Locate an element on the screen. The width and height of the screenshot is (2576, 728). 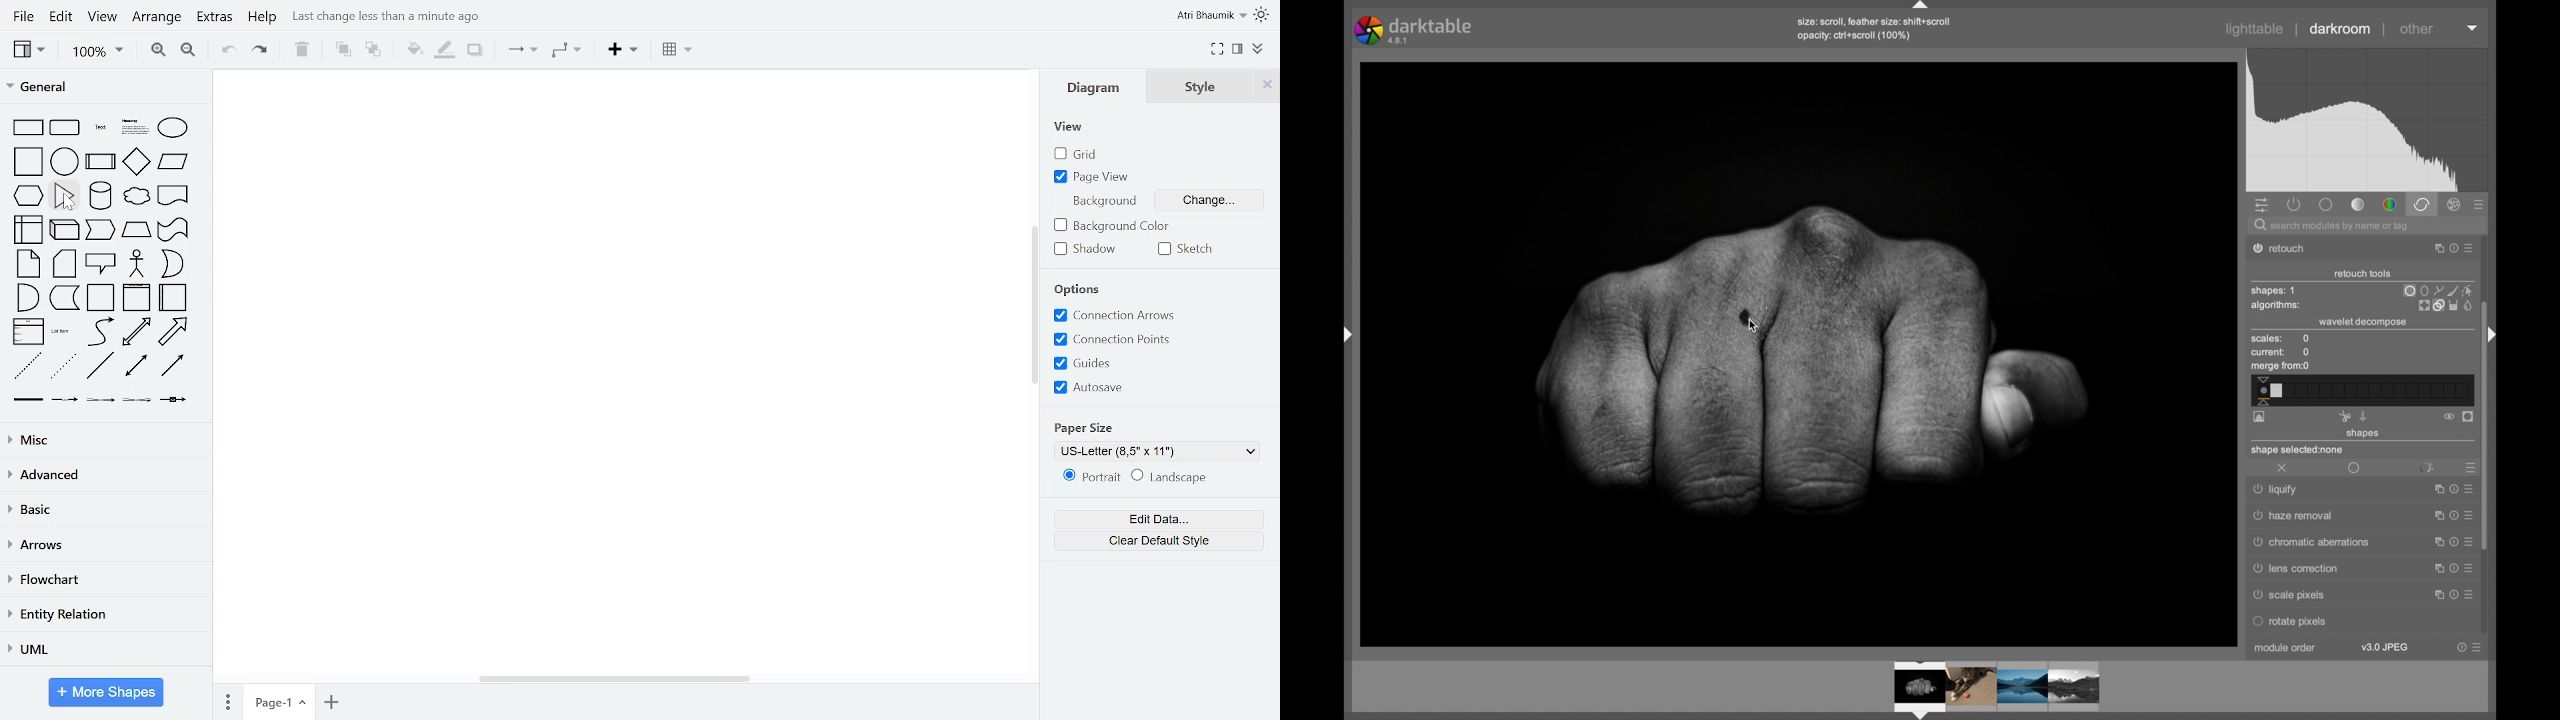
extras is located at coordinates (214, 18).